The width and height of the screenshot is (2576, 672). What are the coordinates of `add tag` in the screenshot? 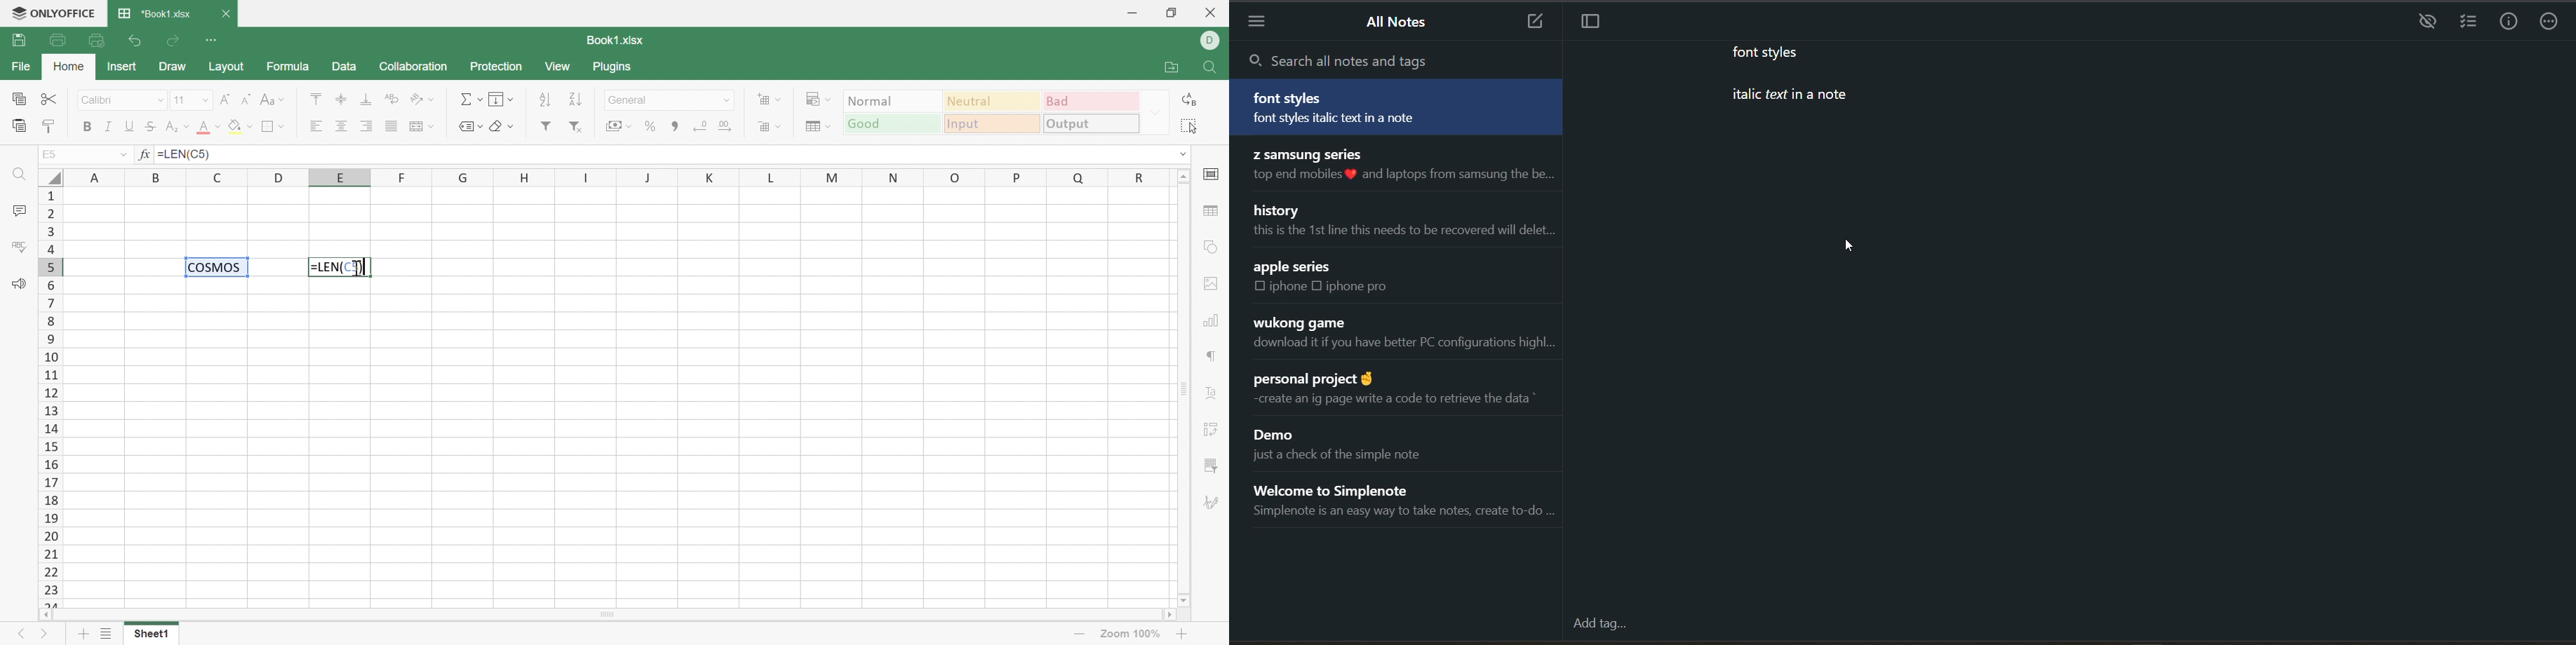 It's located at (1602, 623).